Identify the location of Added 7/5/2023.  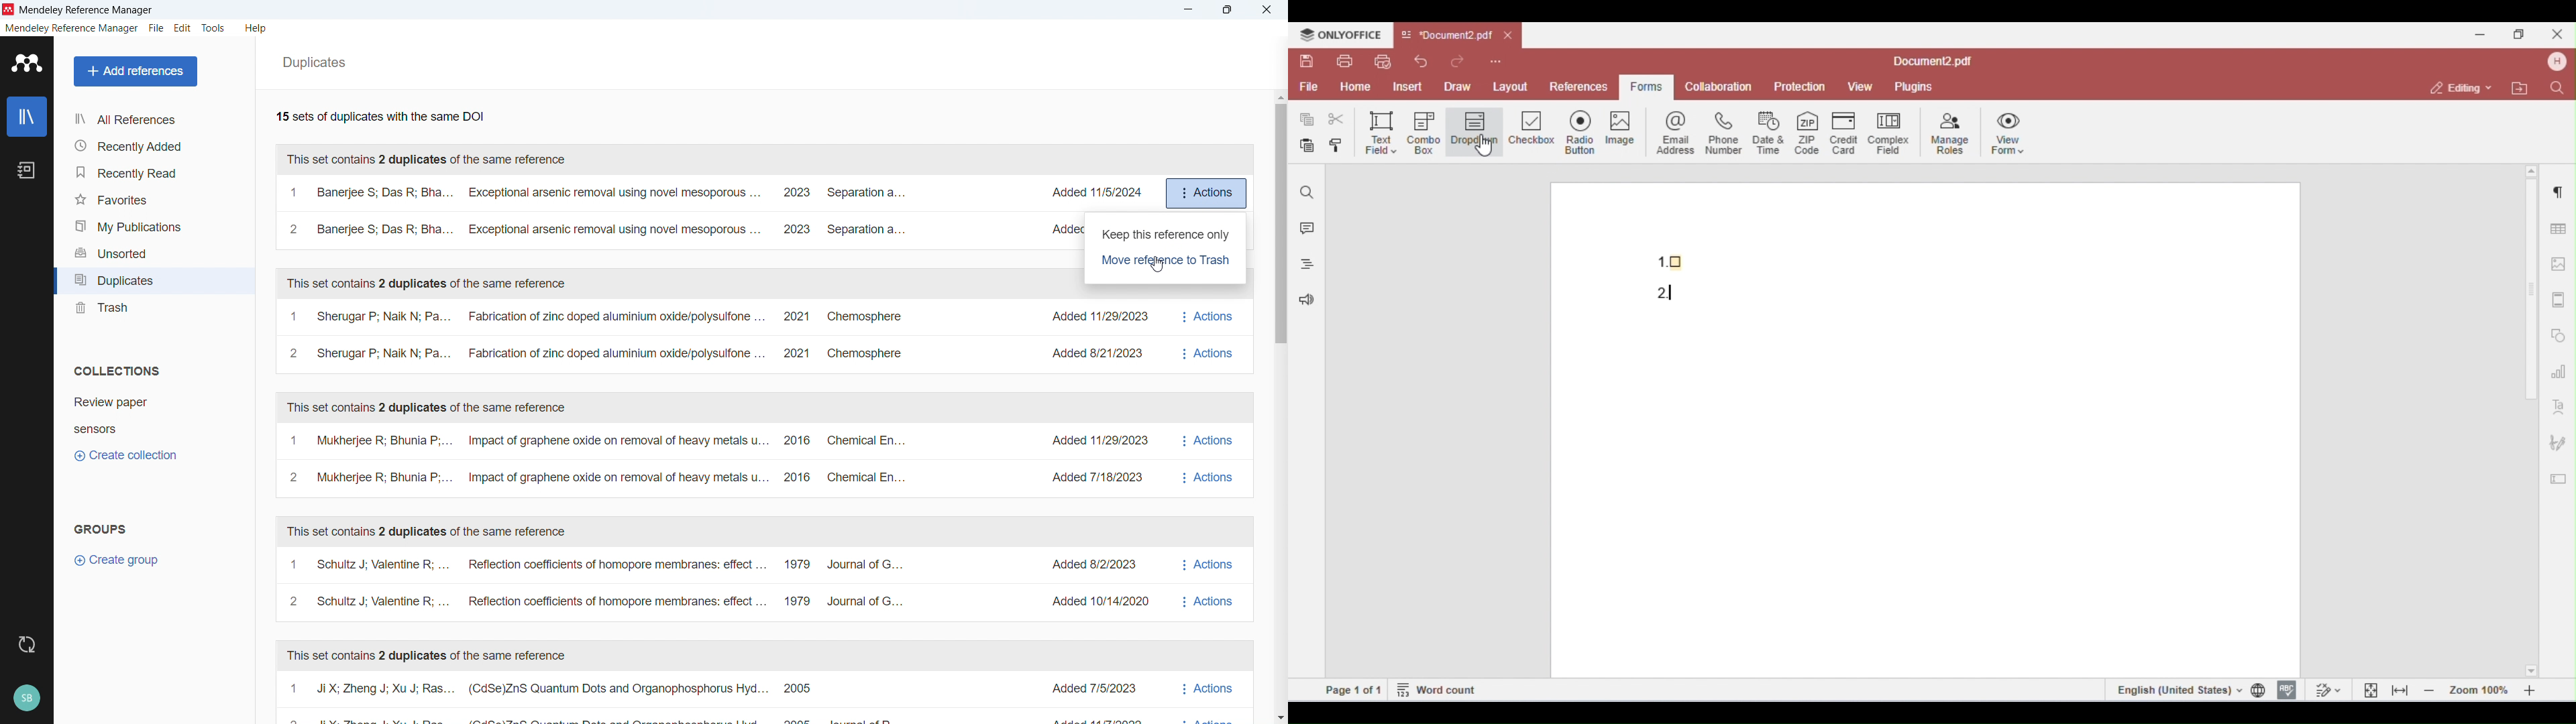
(1096, 686).